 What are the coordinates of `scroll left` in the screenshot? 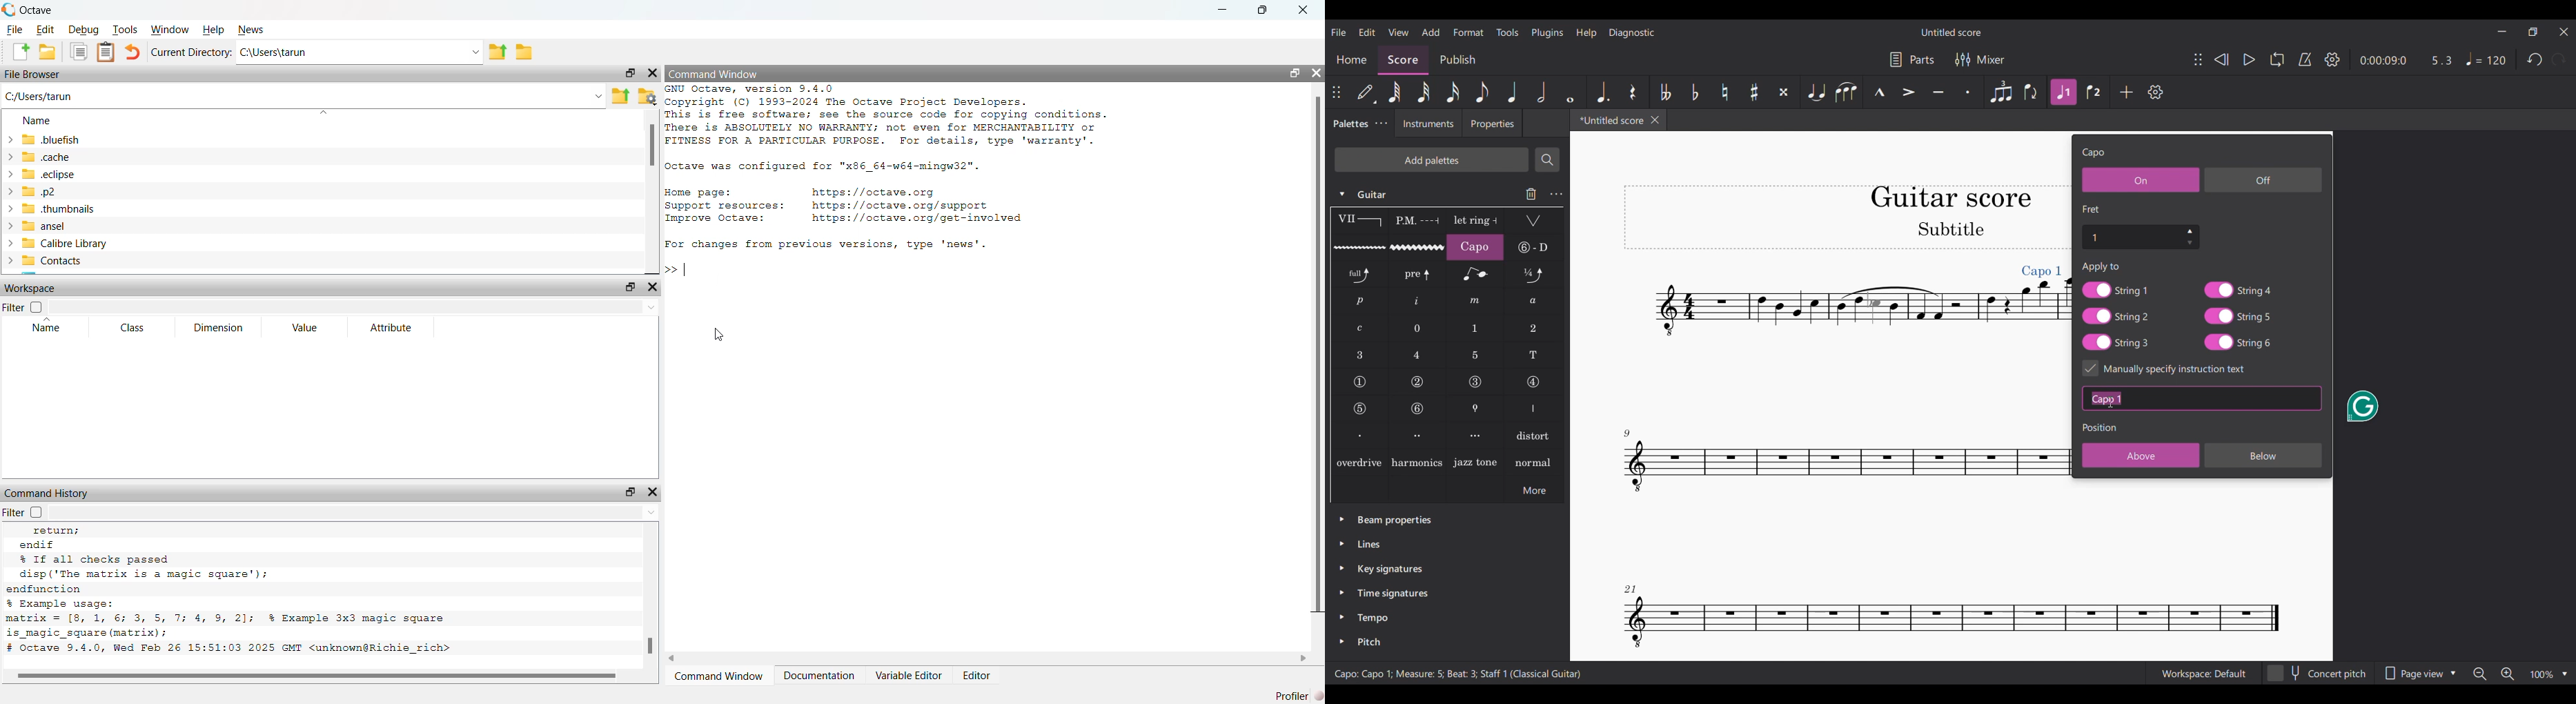 It's located at (673, 658).